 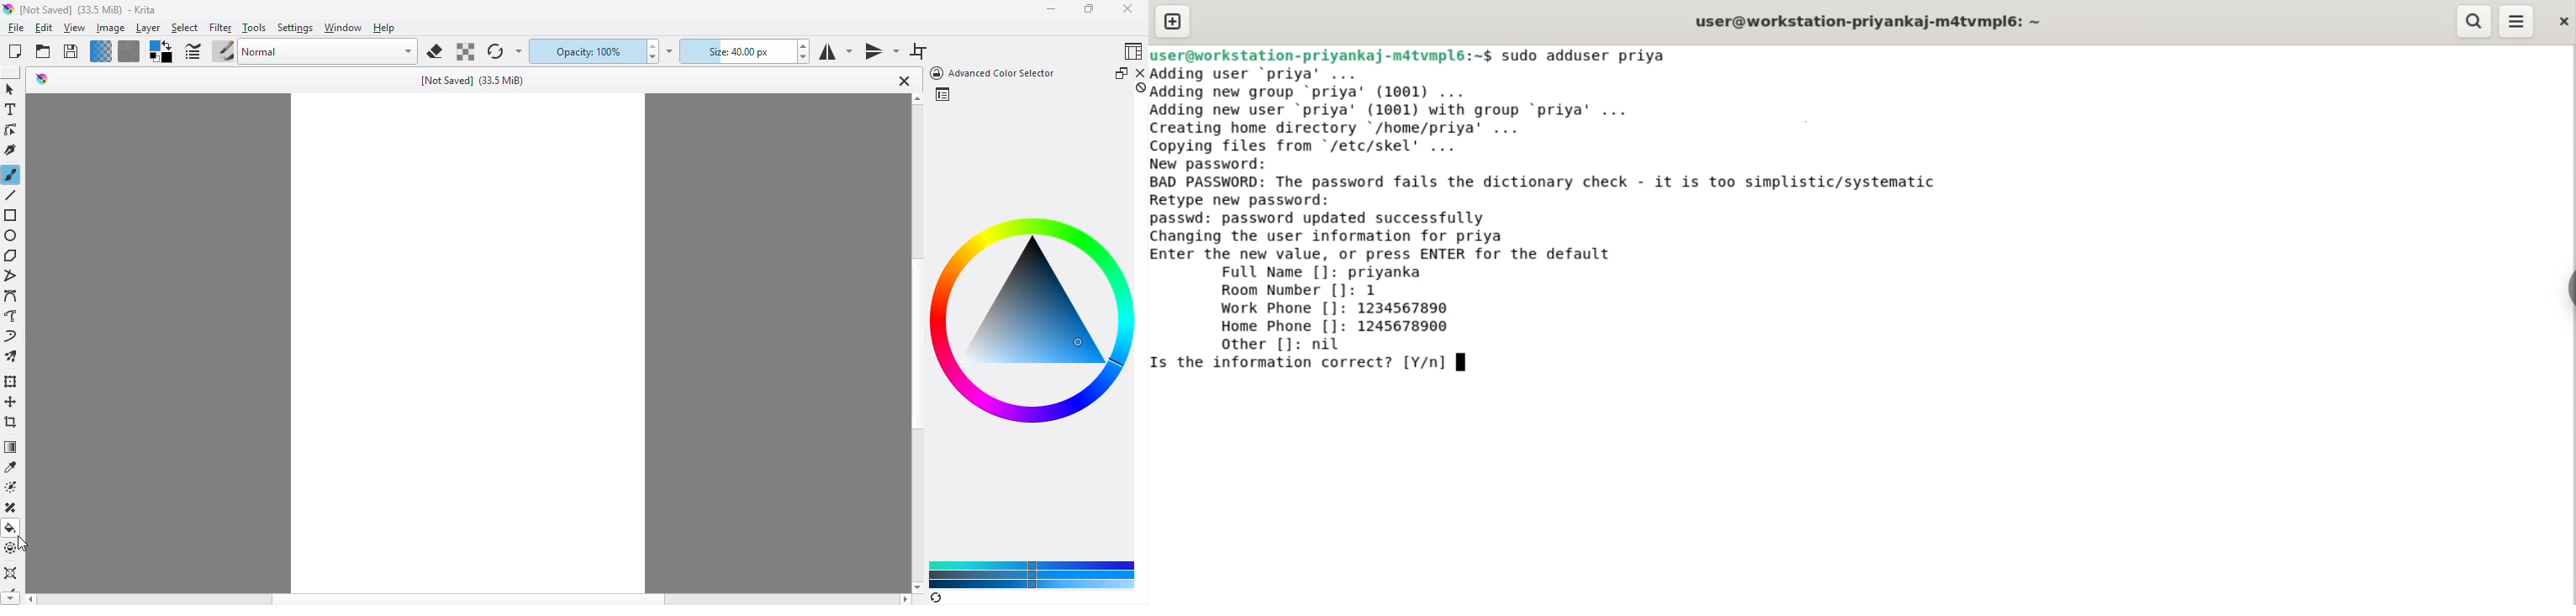 I want to click on save, so click(x=71, y=50).